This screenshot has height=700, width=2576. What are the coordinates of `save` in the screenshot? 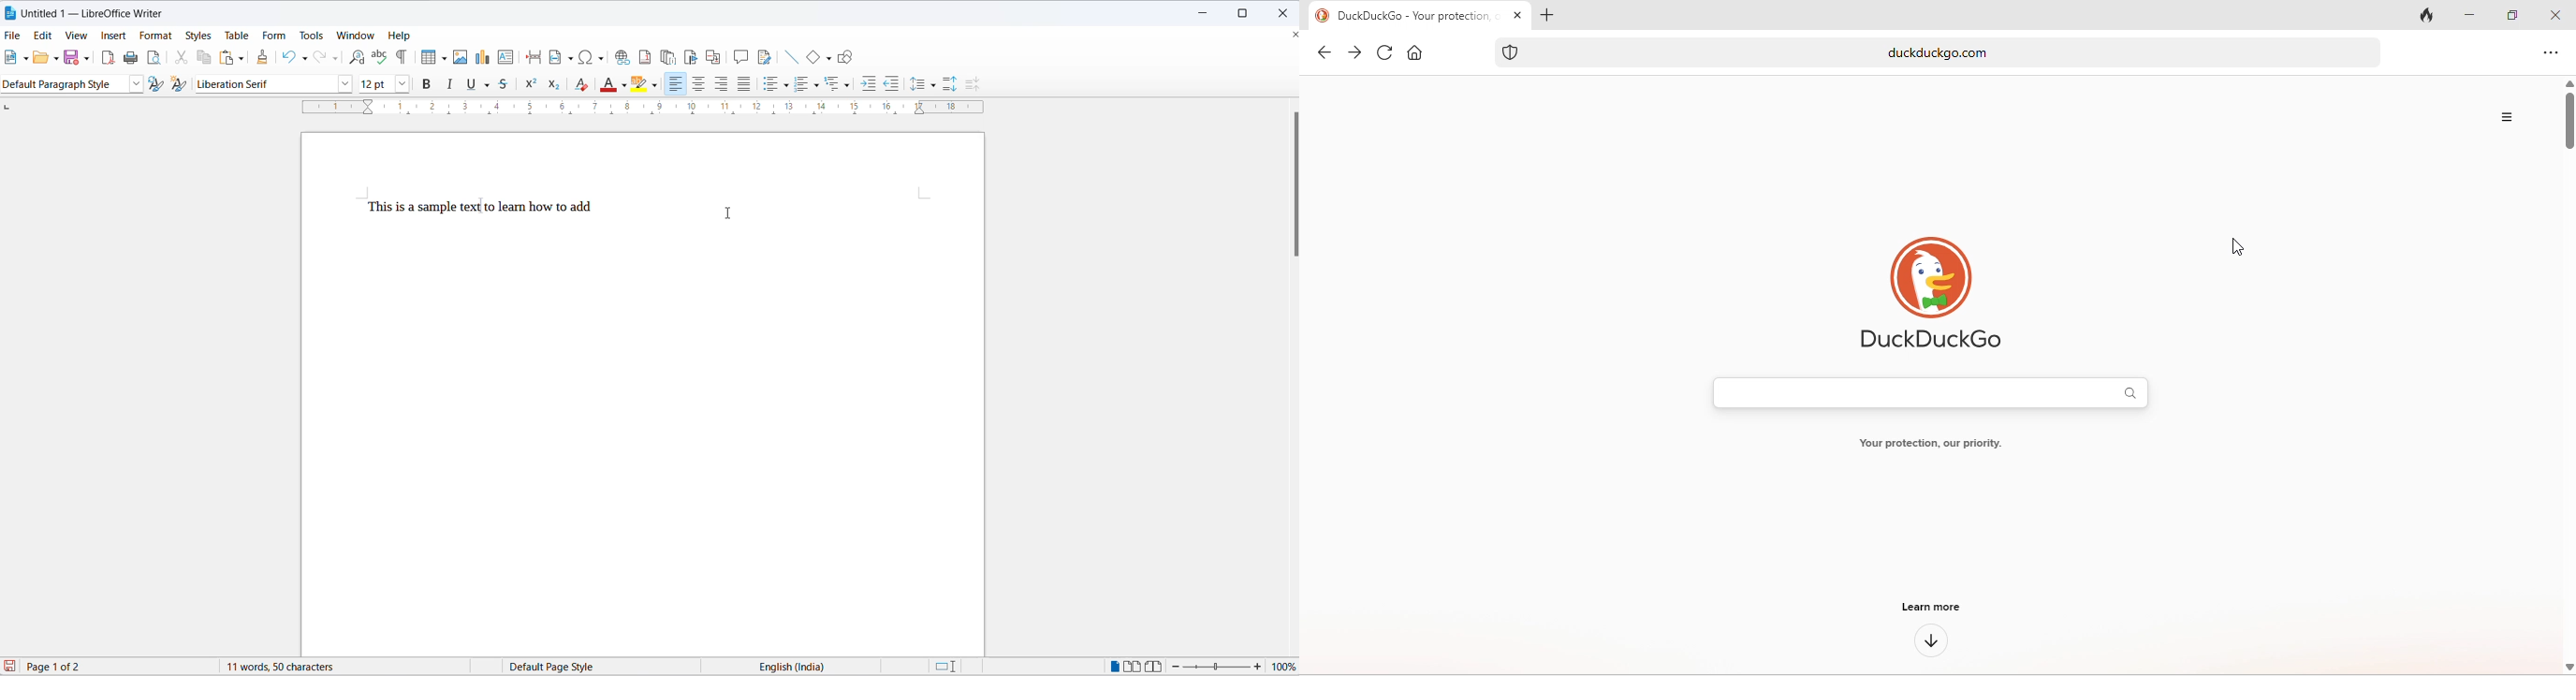 It's located at (70, 58).